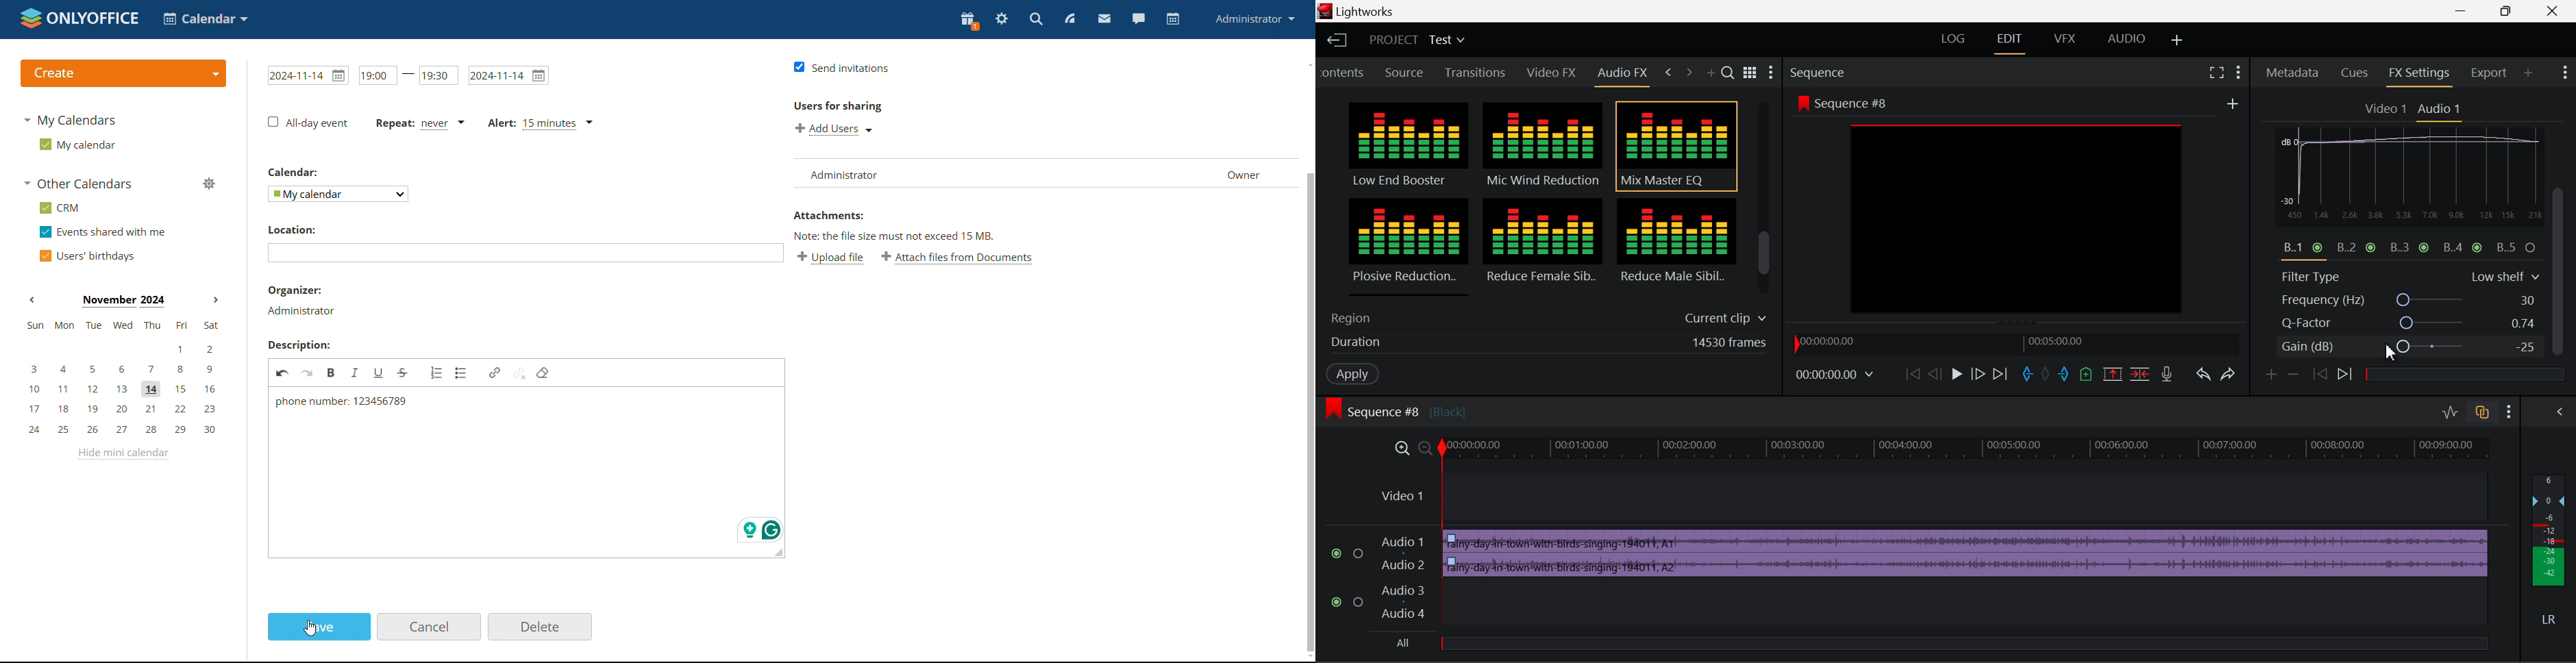  Describe the element at coordinates (310, 630) in the screenshot. I see `cursor` at that location.